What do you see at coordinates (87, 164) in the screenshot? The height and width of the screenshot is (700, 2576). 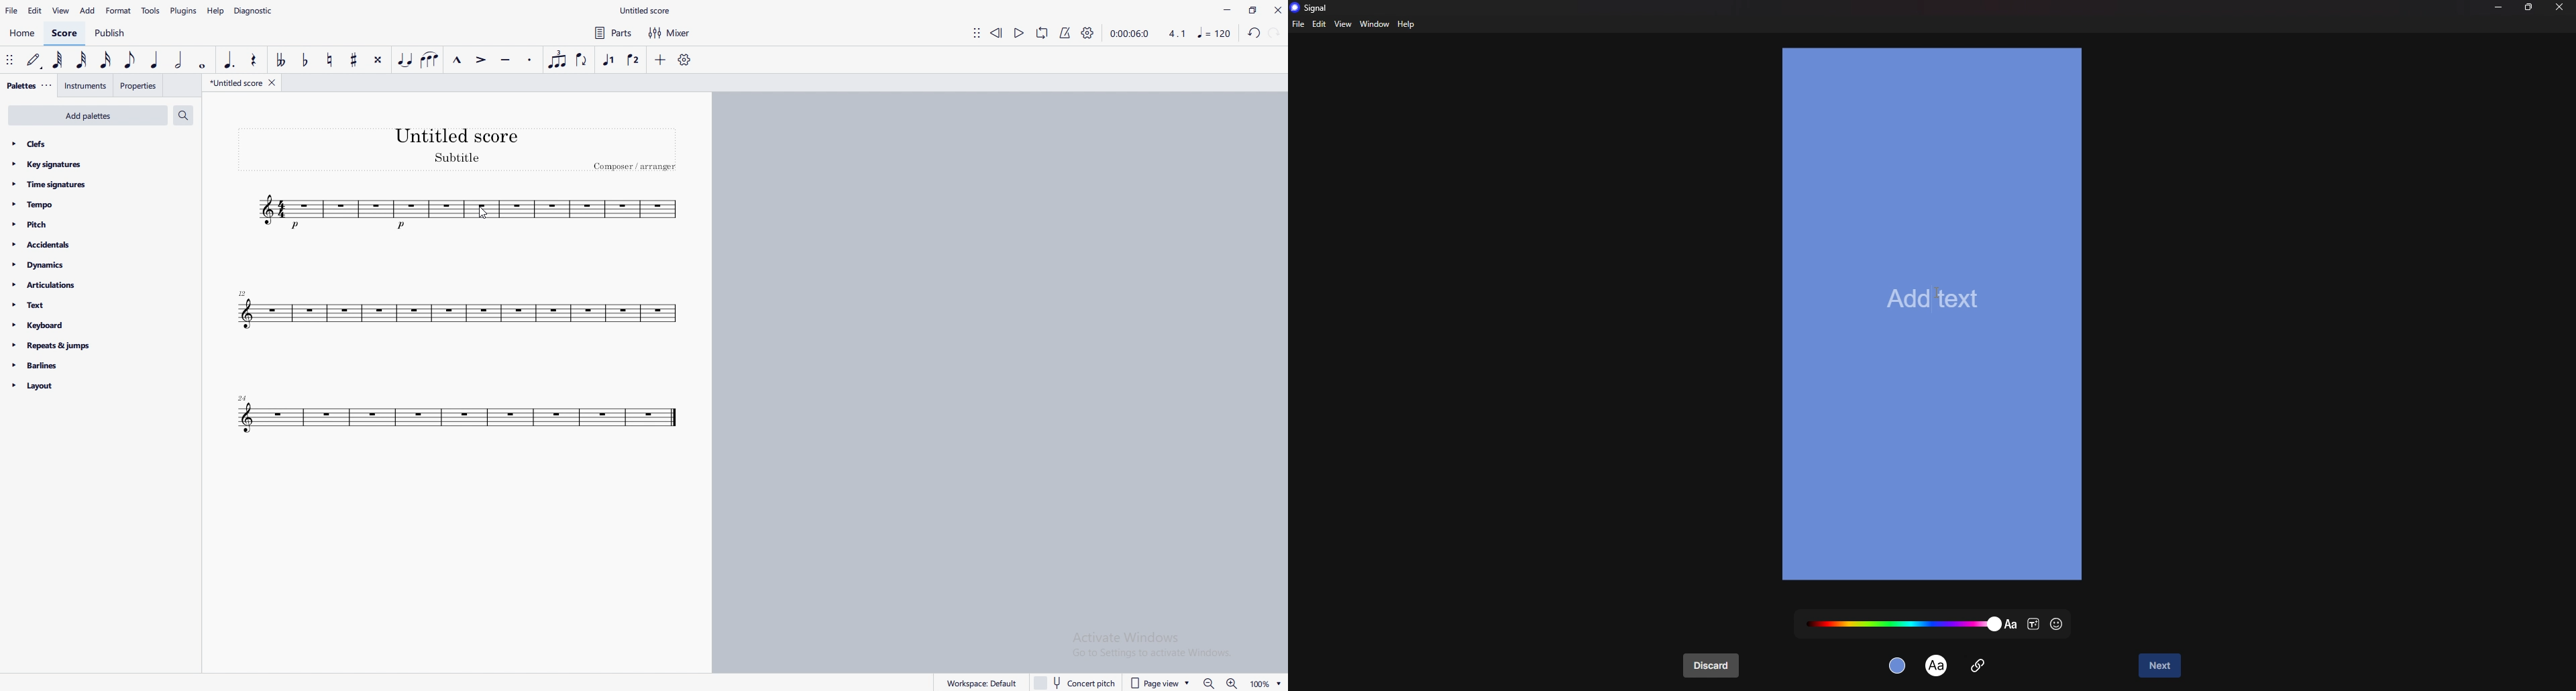 I see `key signatures` at bounding box center [87, 164].